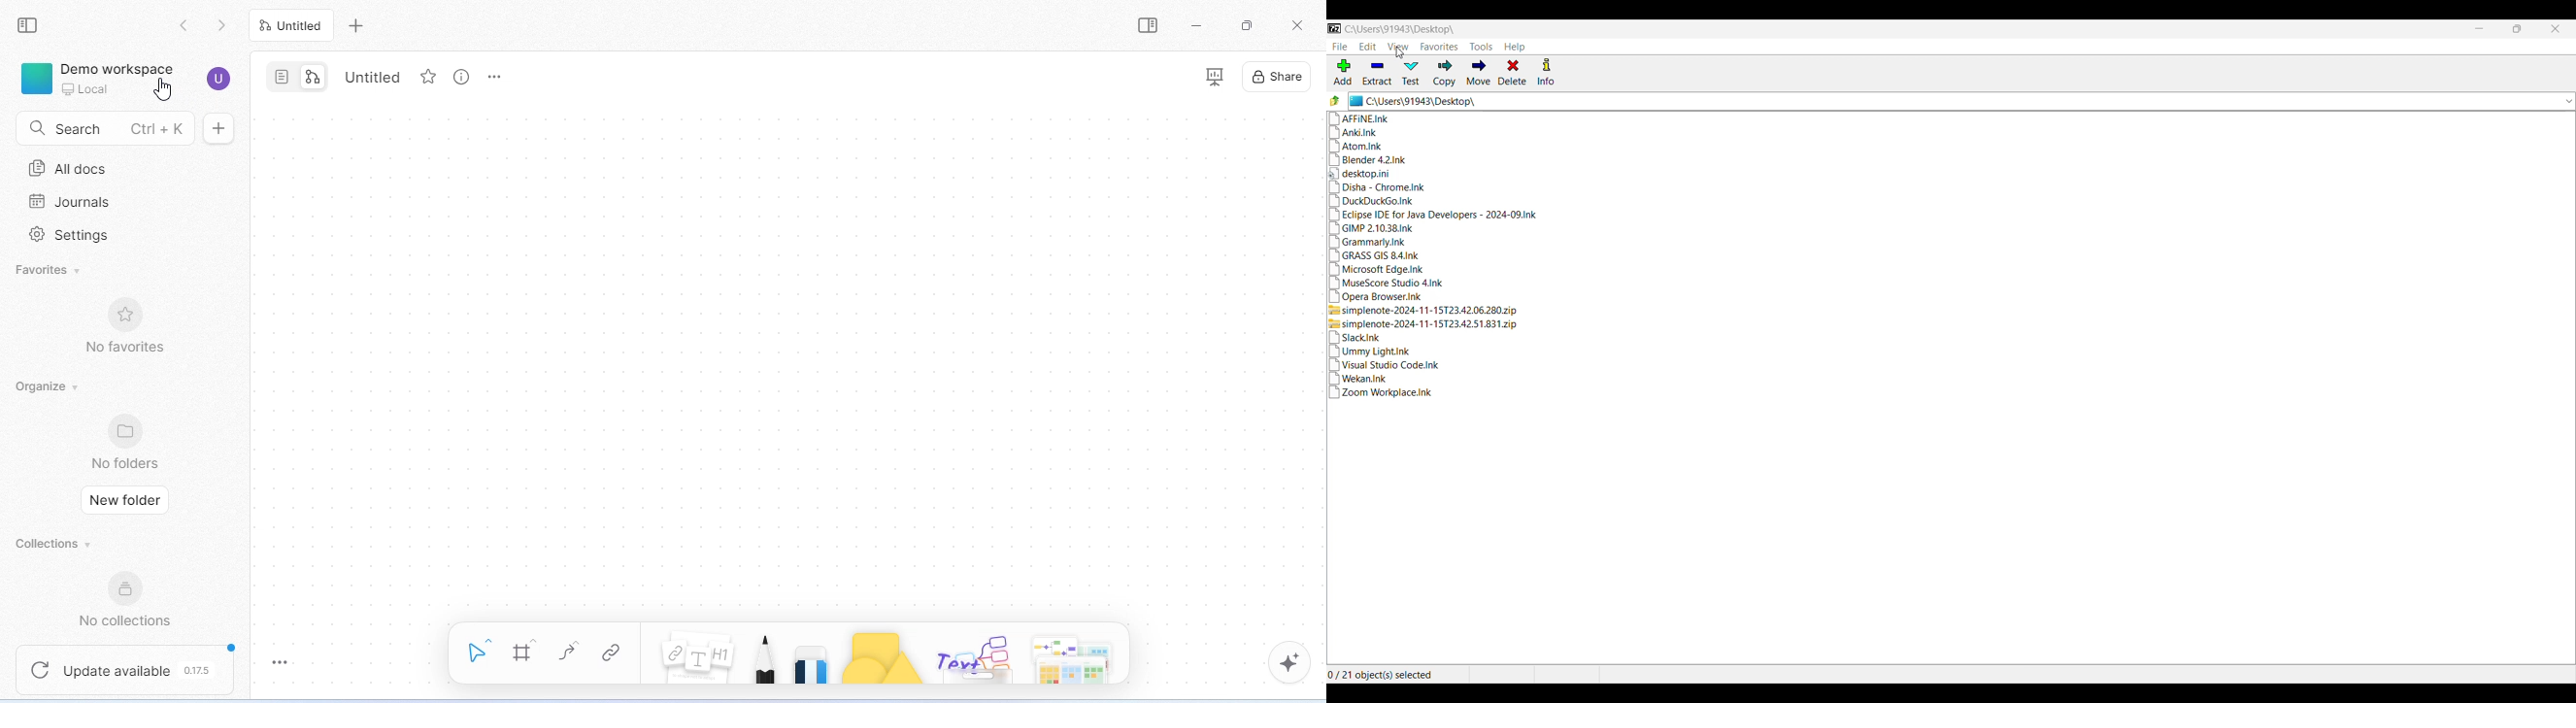 This screenshot has width=2576, height=728. What do you see at coordinates (1374, 229) in the screenshot?
I see `GIMP 2.10.38.Ink` at bounding box center [1374, 229].